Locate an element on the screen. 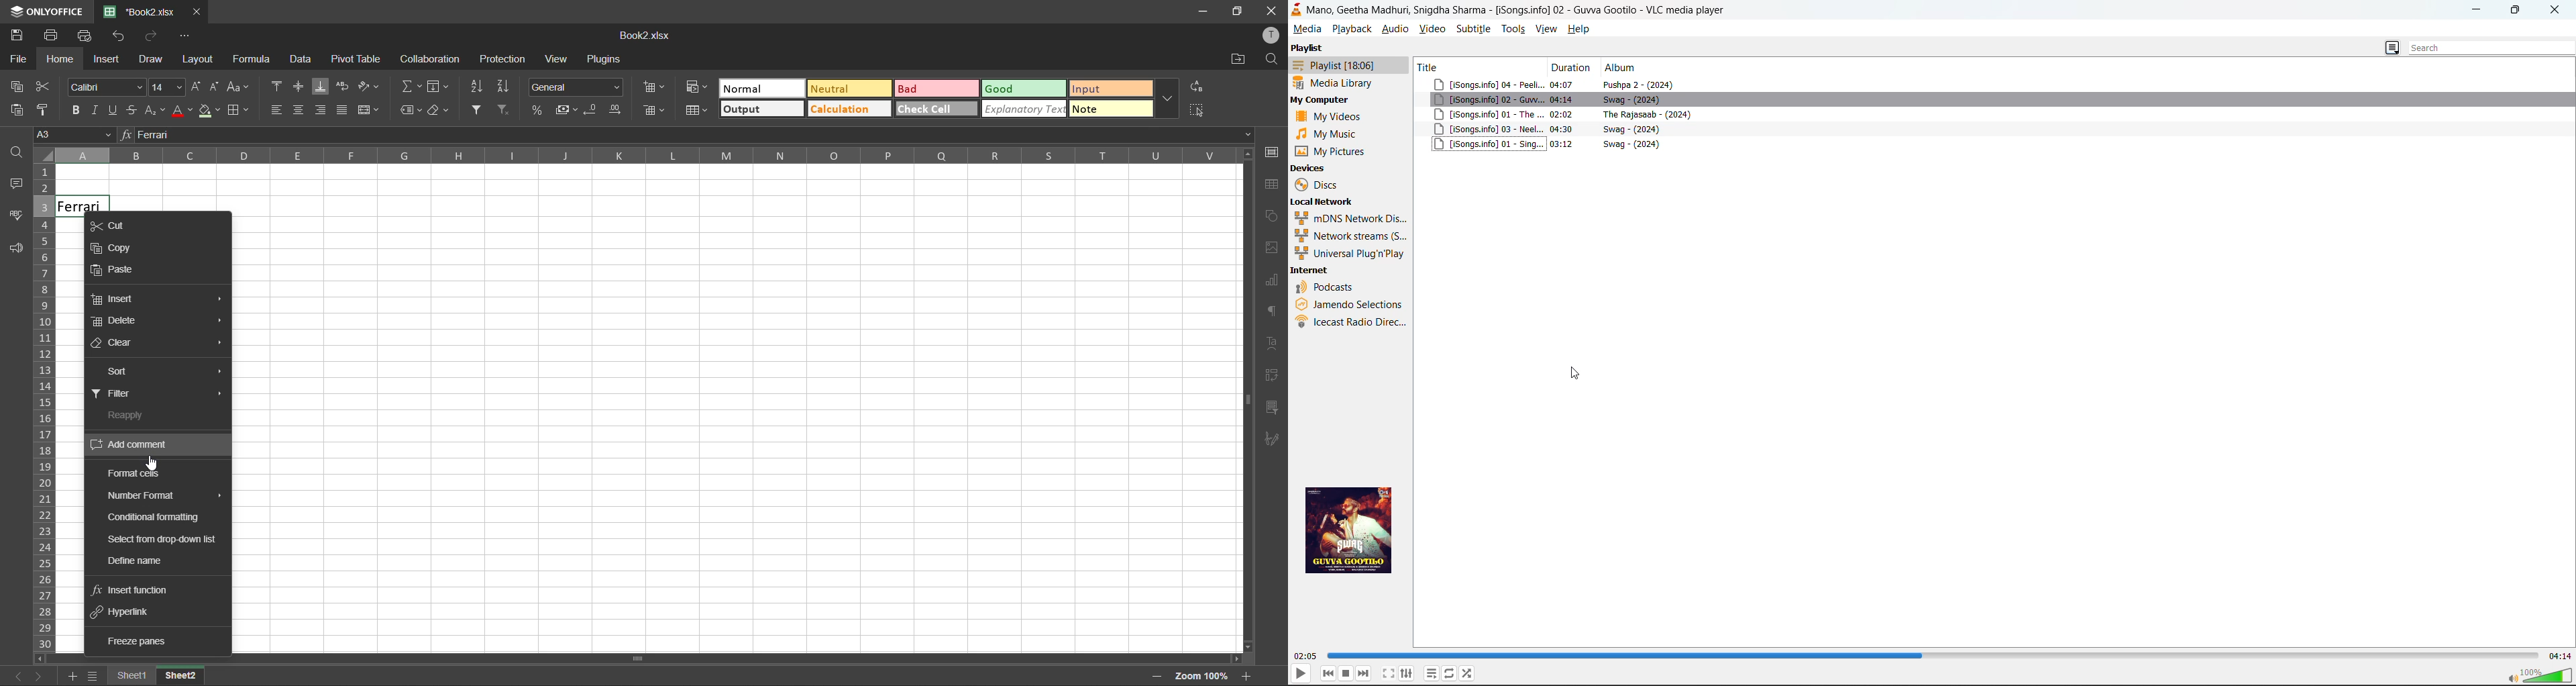  devices is located at coordinates (1309, 168).